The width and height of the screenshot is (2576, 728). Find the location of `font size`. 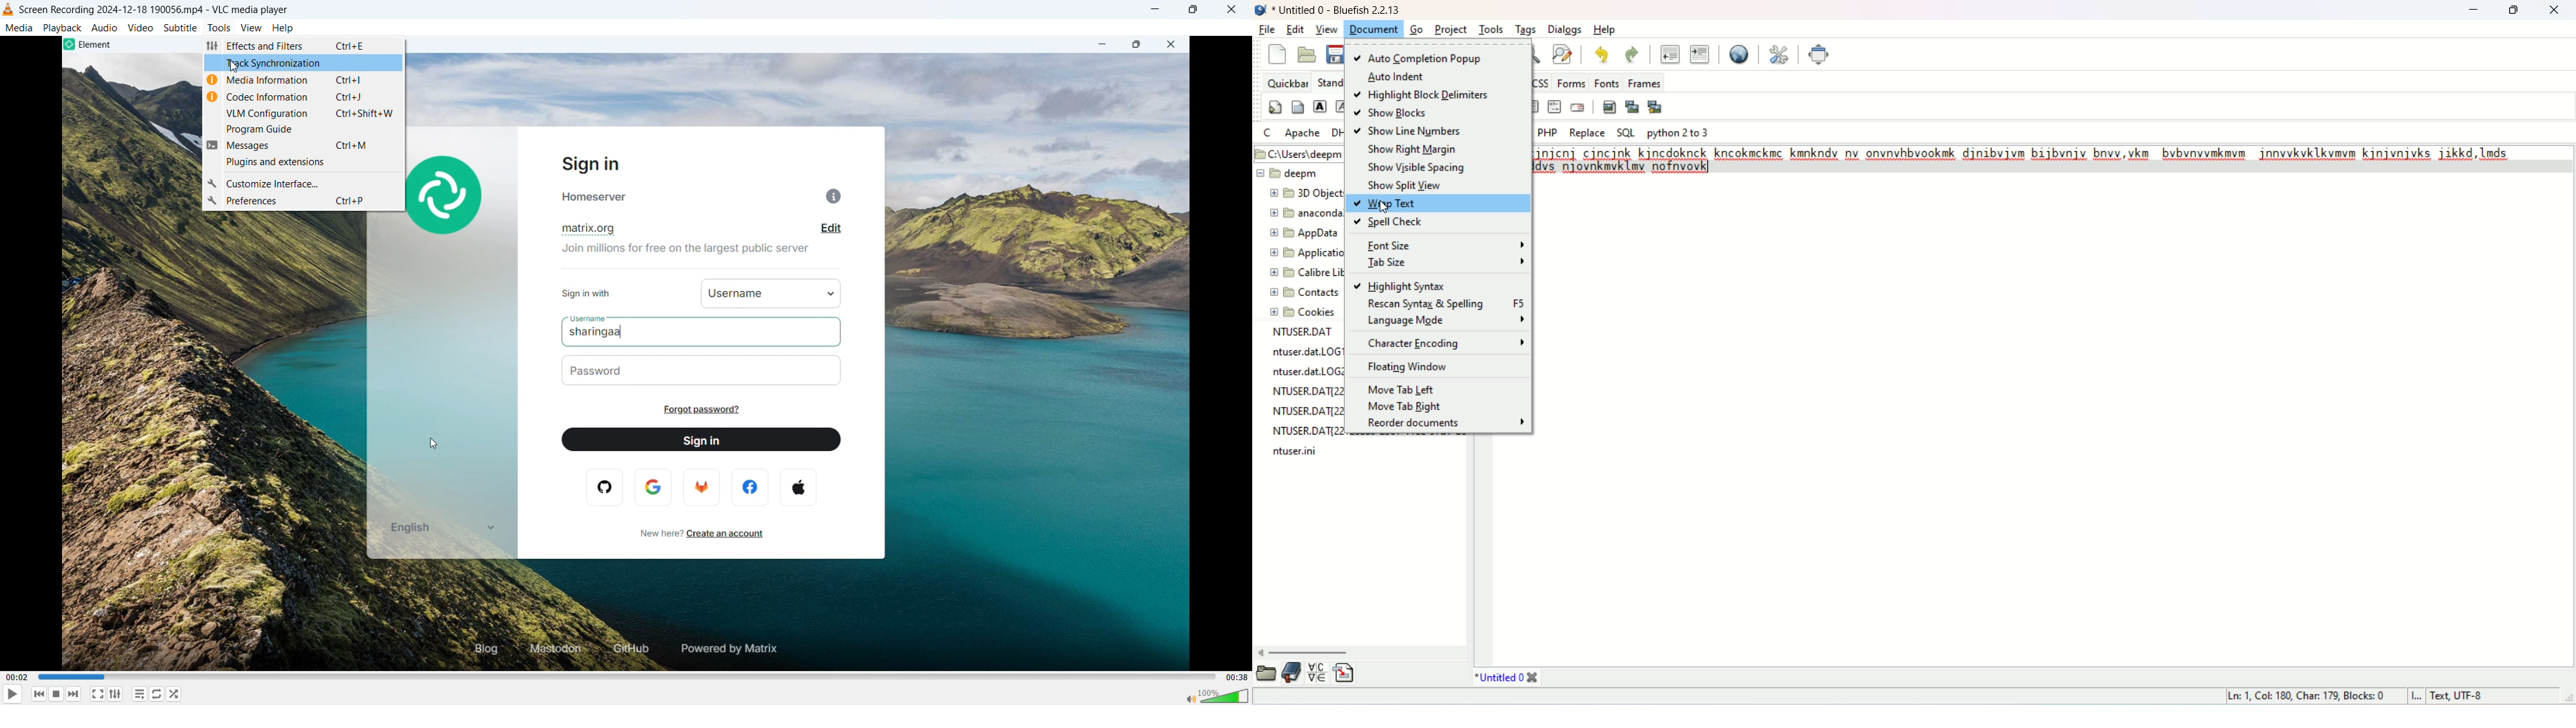

font size is located at coordinates (1446, 245).